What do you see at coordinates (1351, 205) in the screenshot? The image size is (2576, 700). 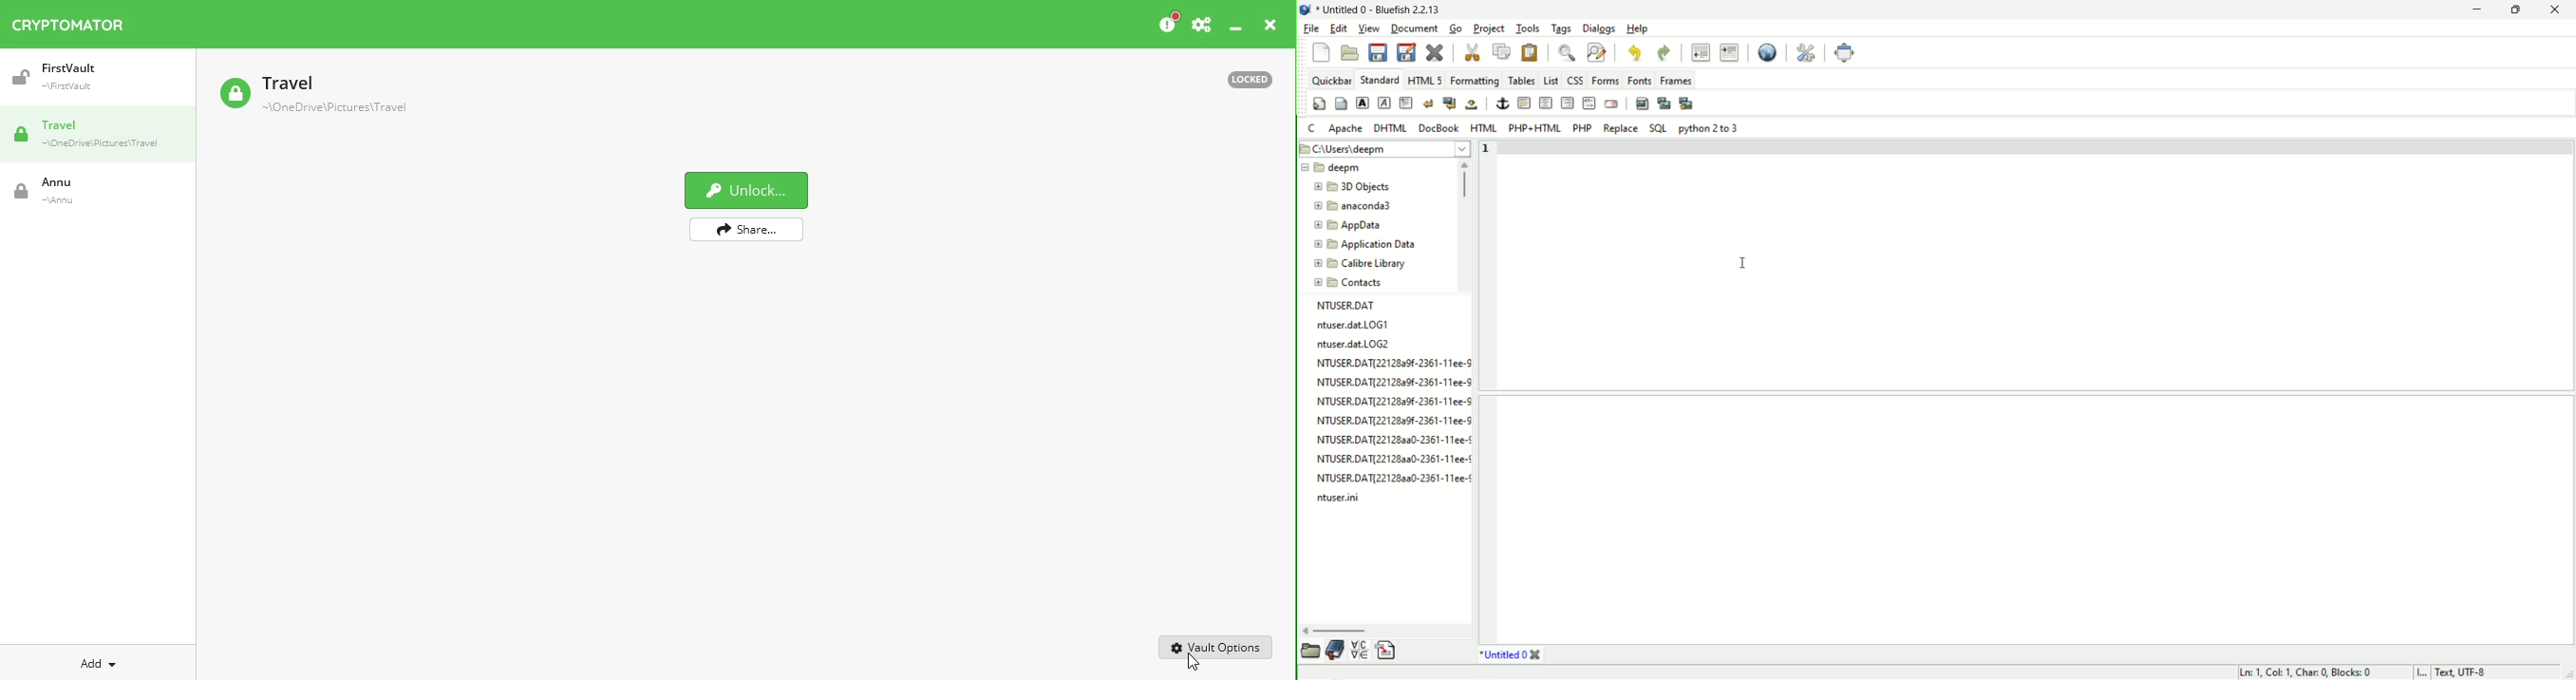 I see `folder name` at bounding box center [1351, 205].